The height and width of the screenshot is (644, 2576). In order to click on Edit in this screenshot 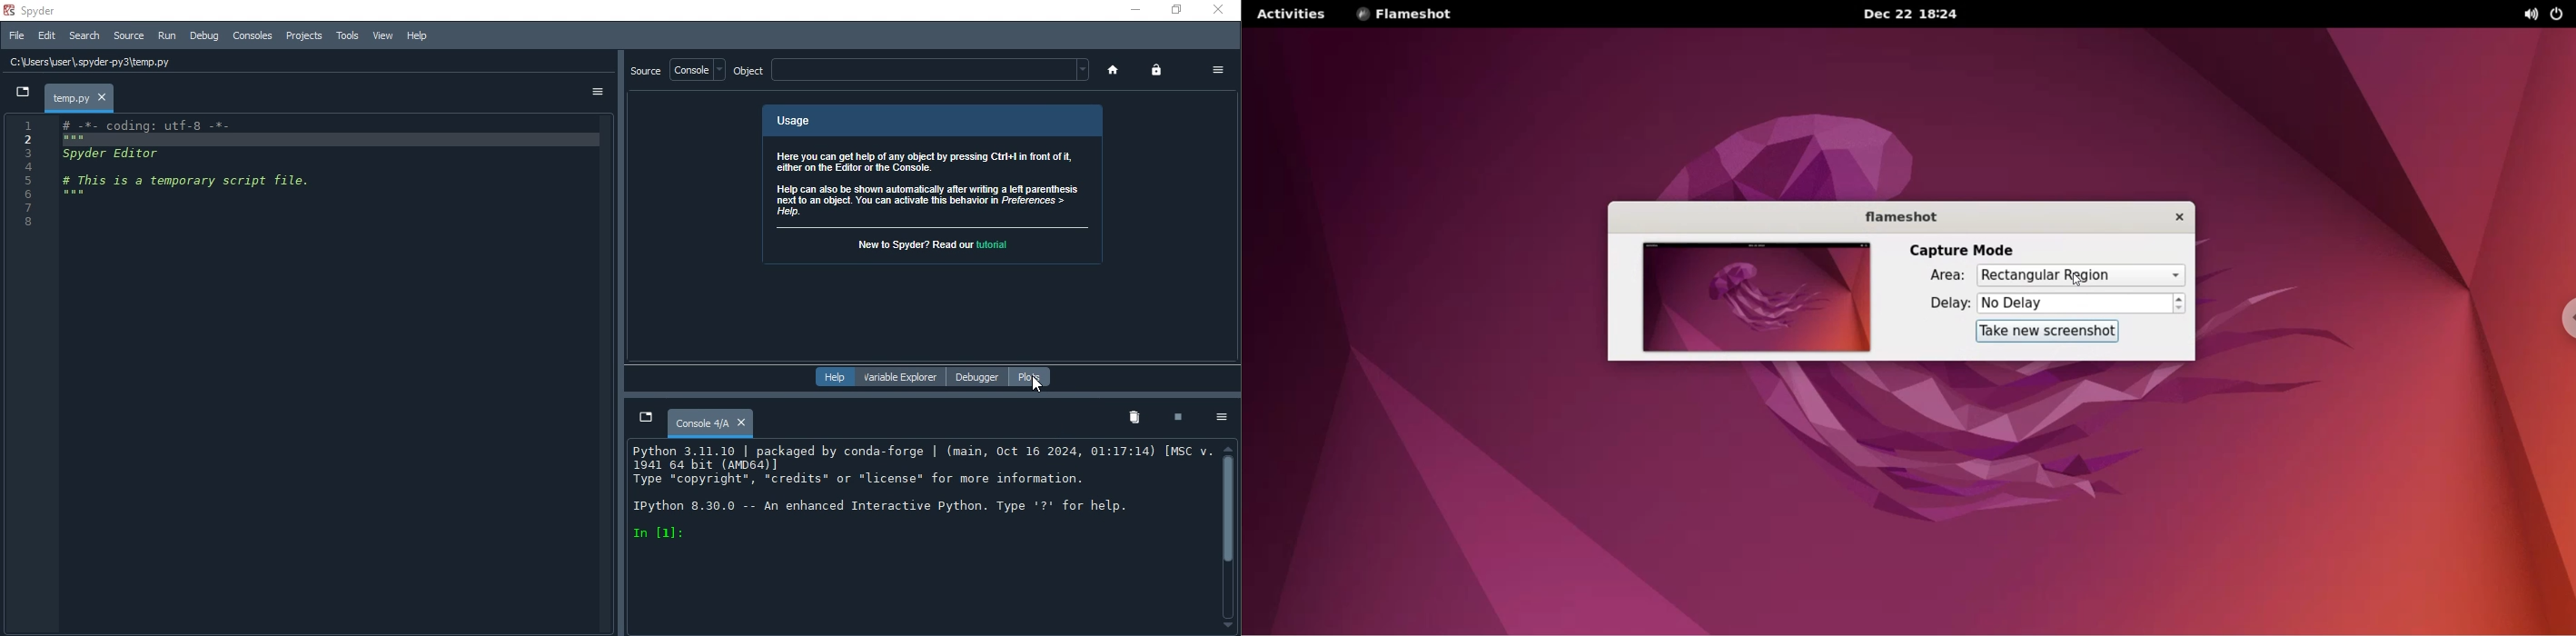, I will do `click(45, 36)`.